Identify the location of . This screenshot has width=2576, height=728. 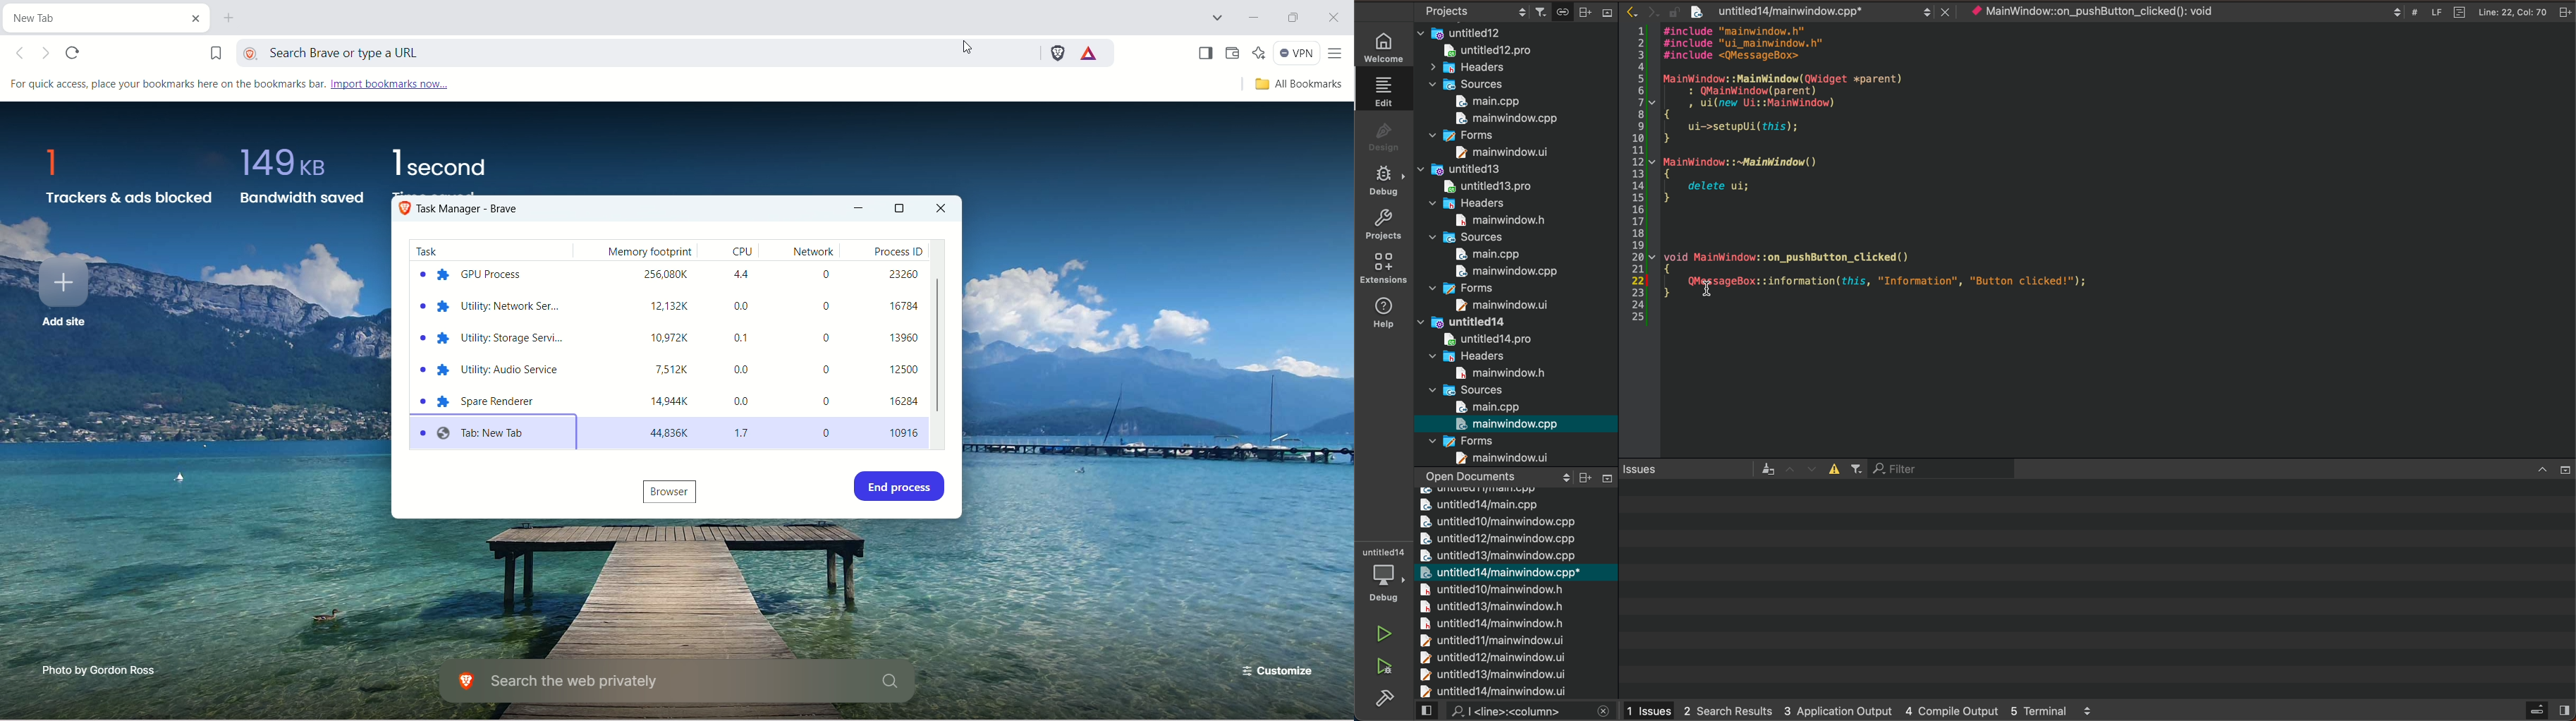
(1385, 697).